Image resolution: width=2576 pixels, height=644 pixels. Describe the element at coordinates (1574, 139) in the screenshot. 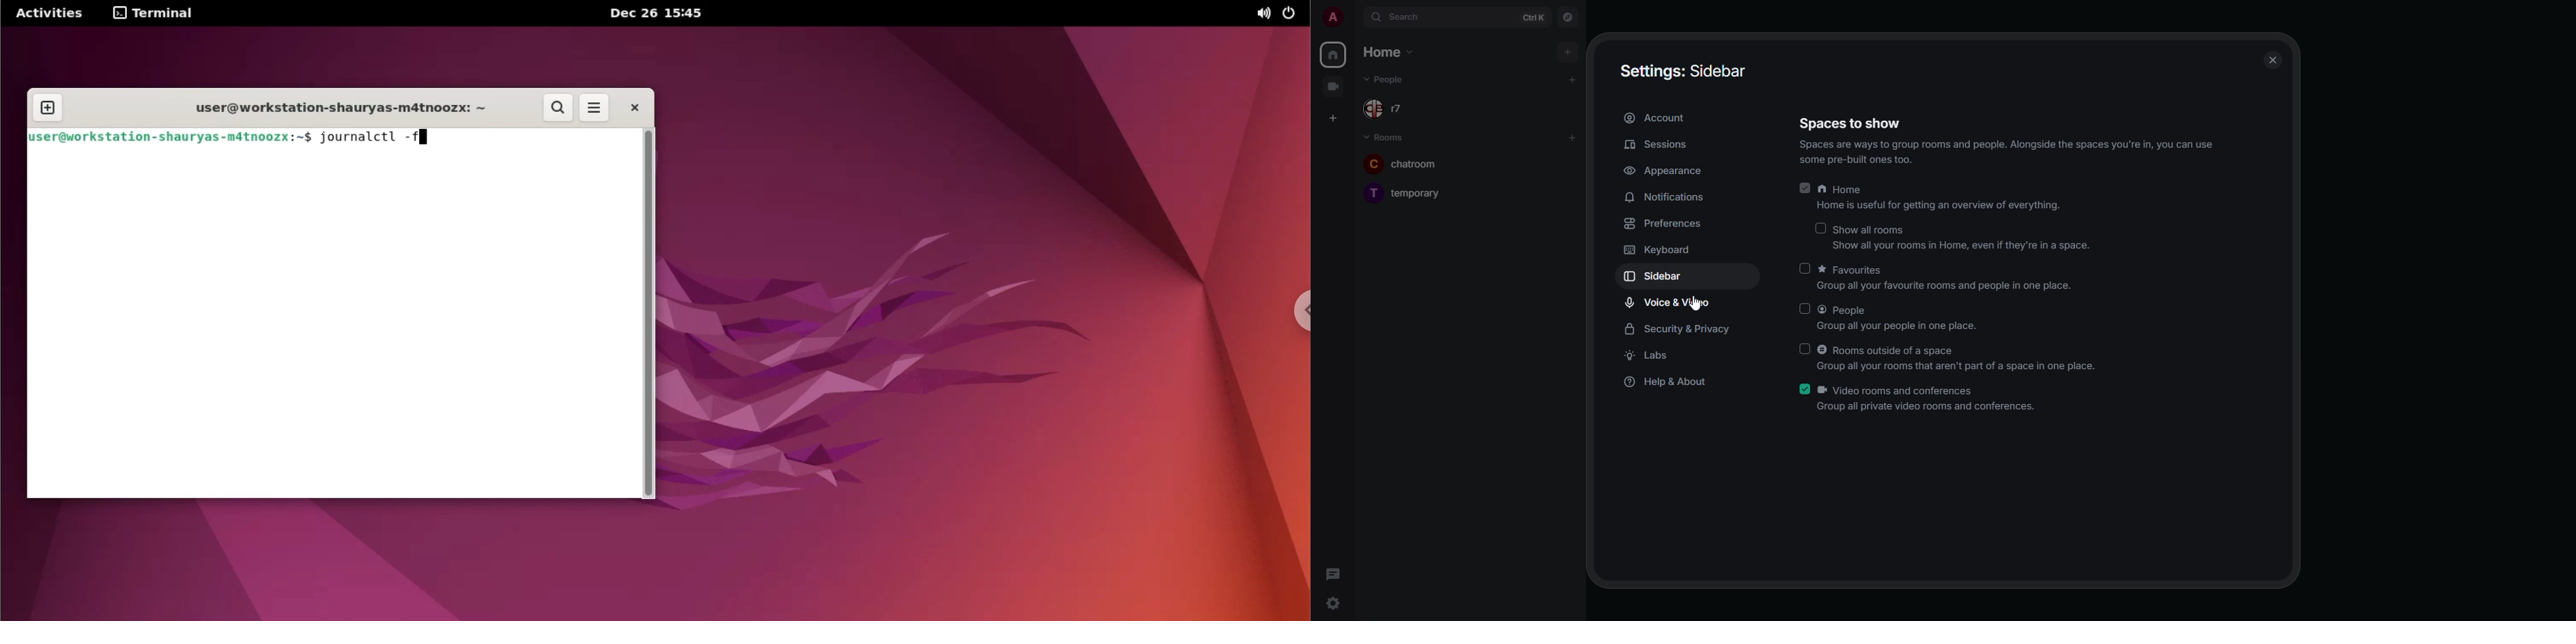

I see `add` at that location.